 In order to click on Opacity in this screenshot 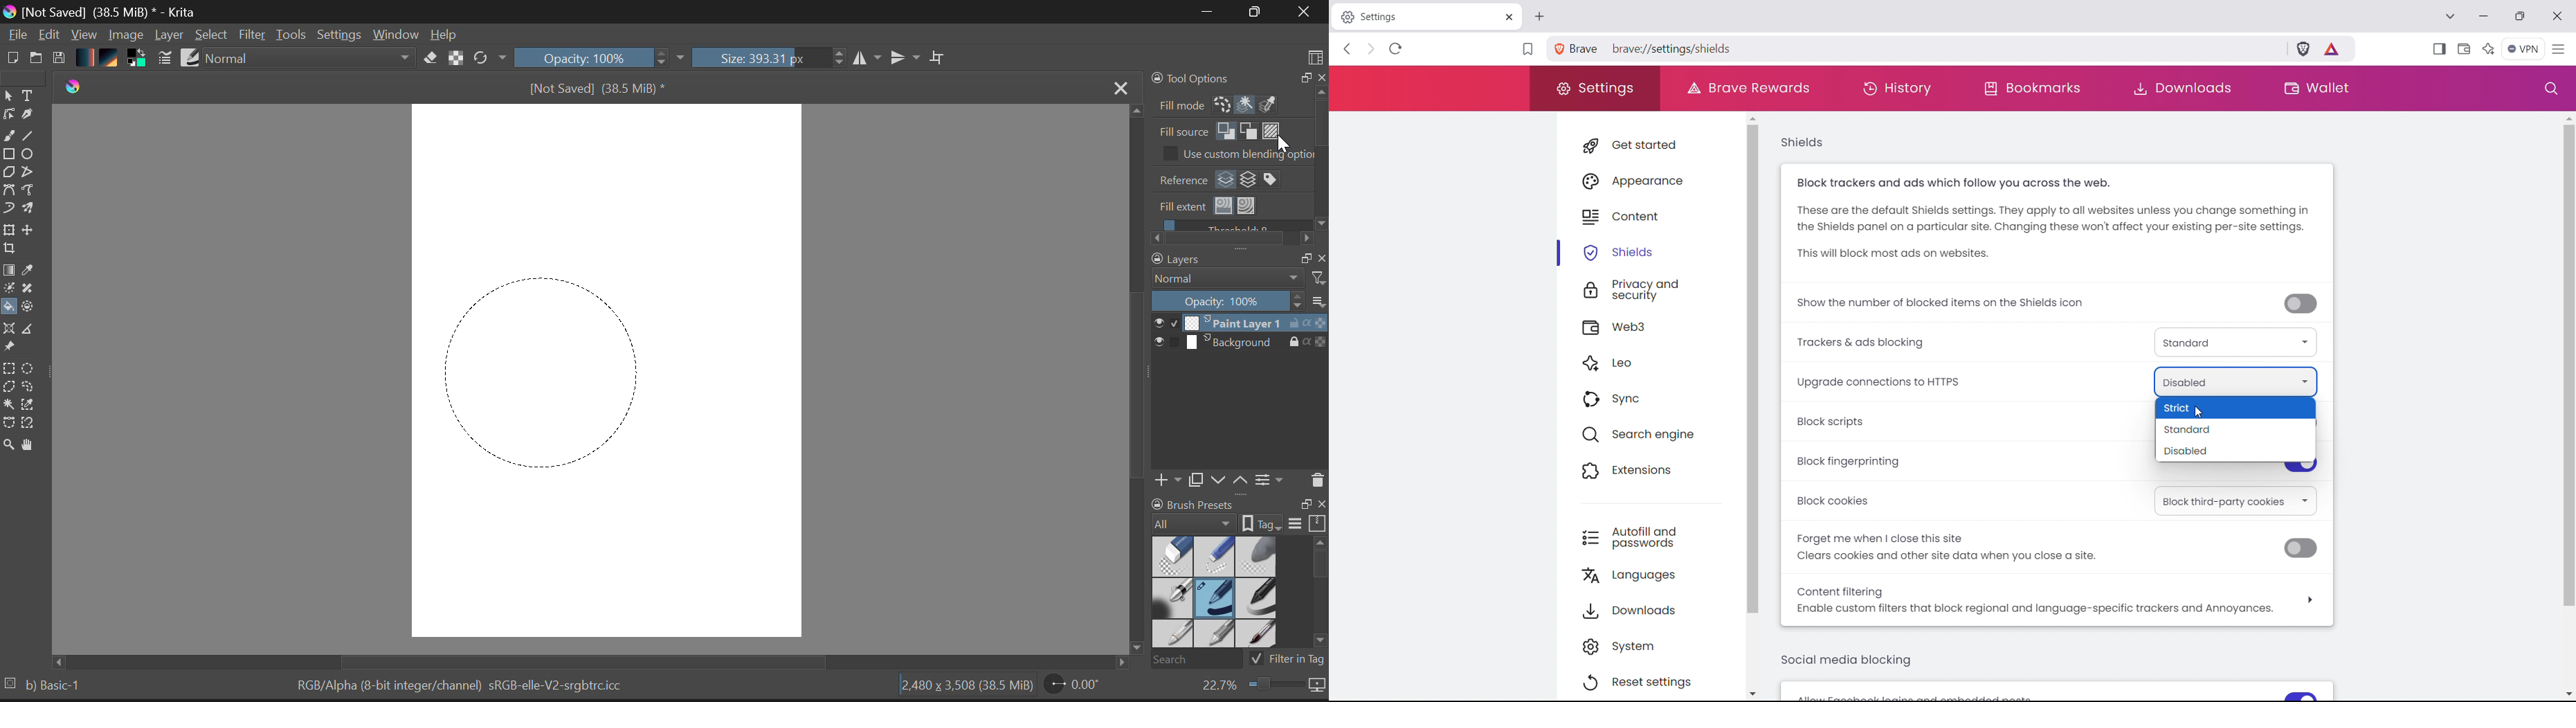, I will do `click(601, 59)`.